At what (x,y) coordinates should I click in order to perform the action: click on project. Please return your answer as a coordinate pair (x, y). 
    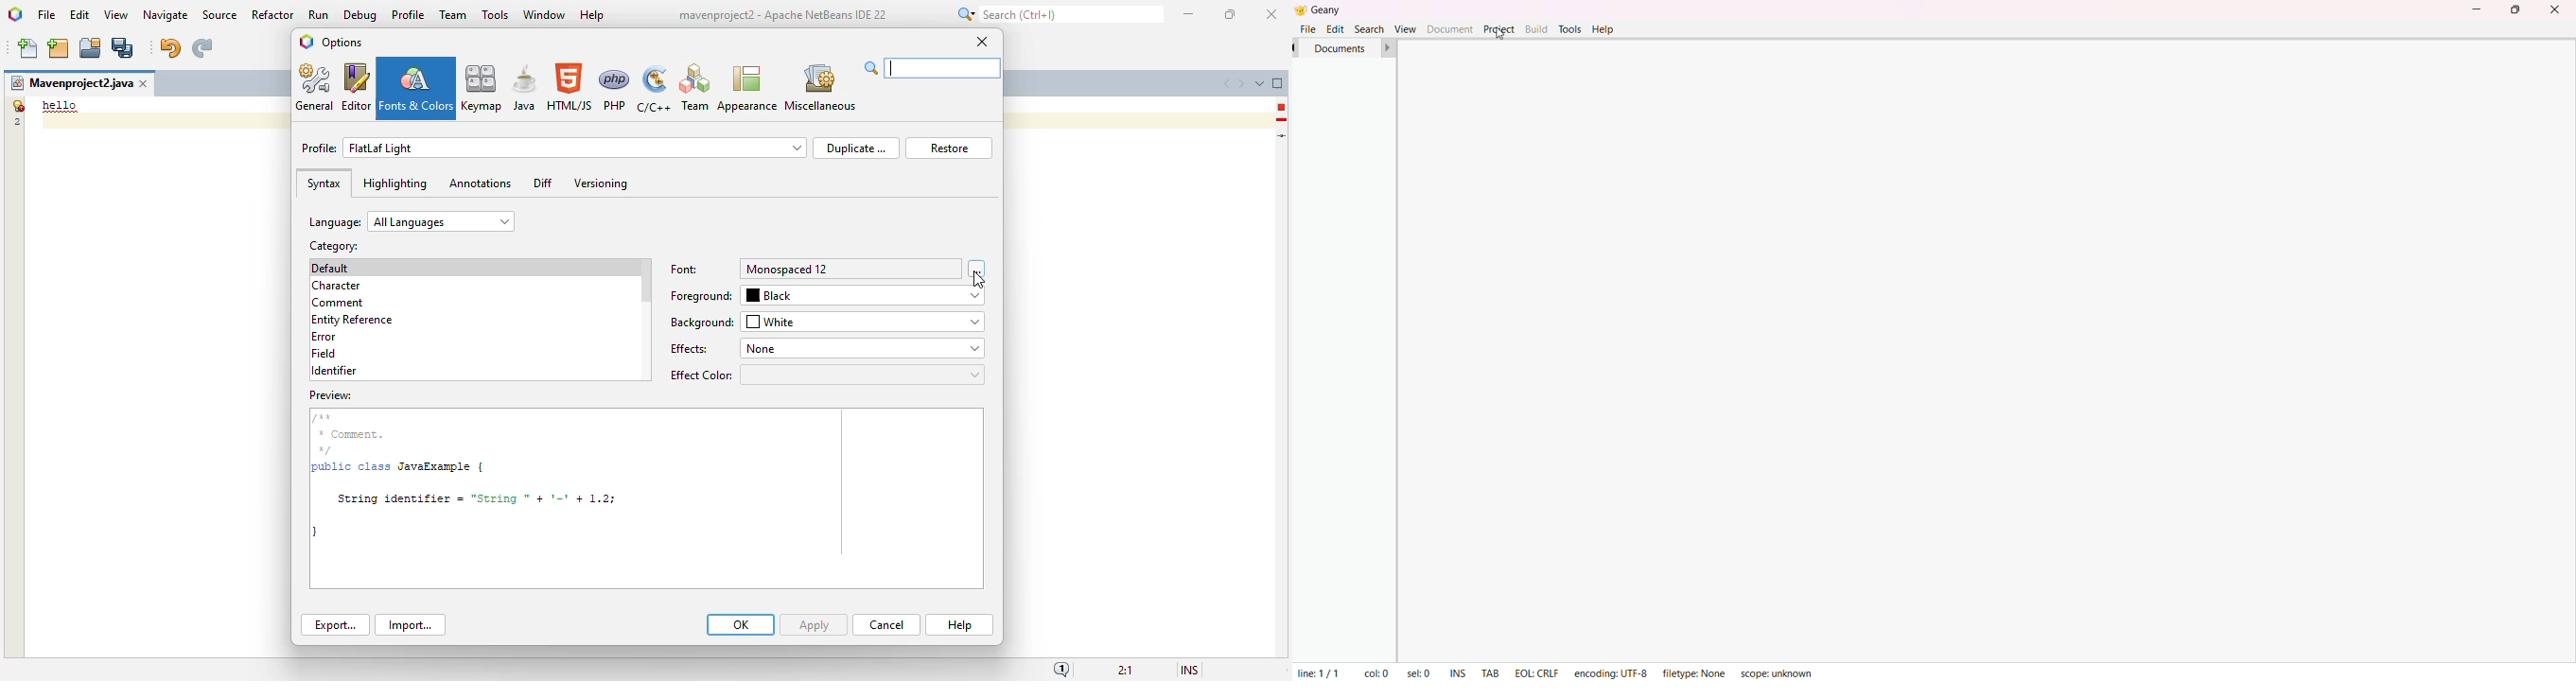
    Looking at the image, I should click on (1499, 29).